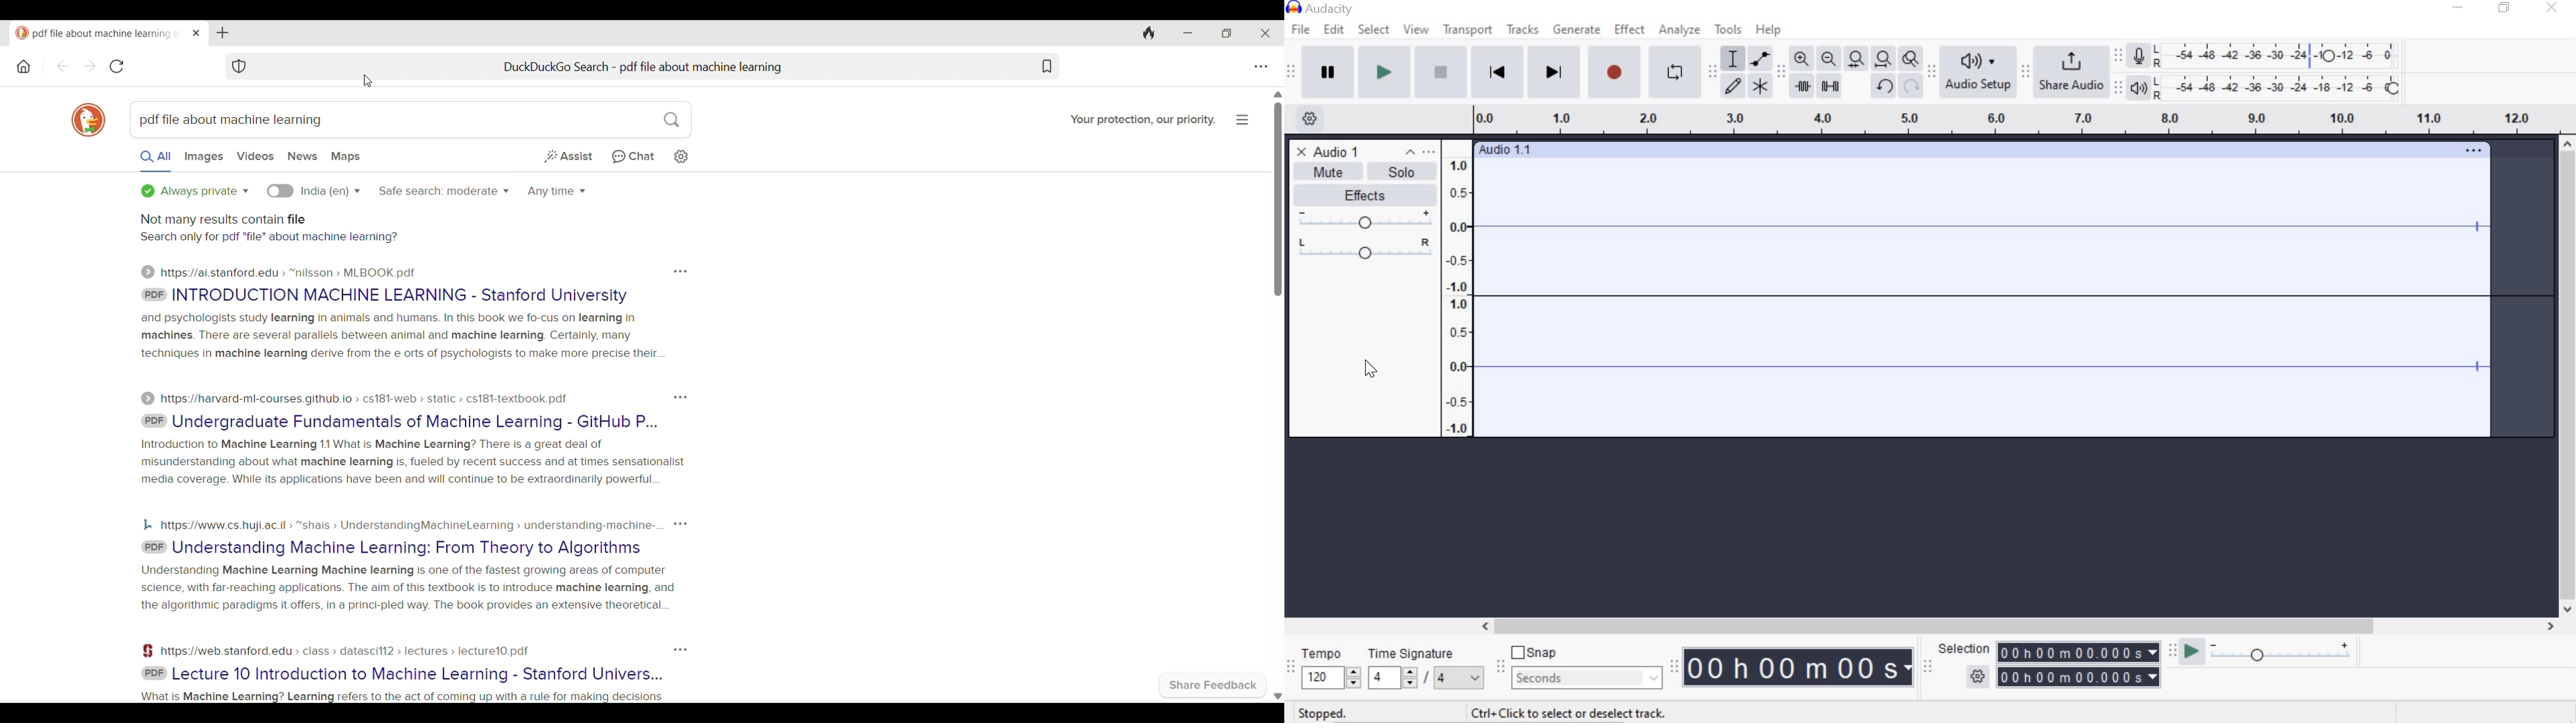 The width and height of the screenshot is (2576, 728). What do you see at coordinates (1364, 221) in the screenshot?
I see `Gain` at bounding box center [1364, 221].